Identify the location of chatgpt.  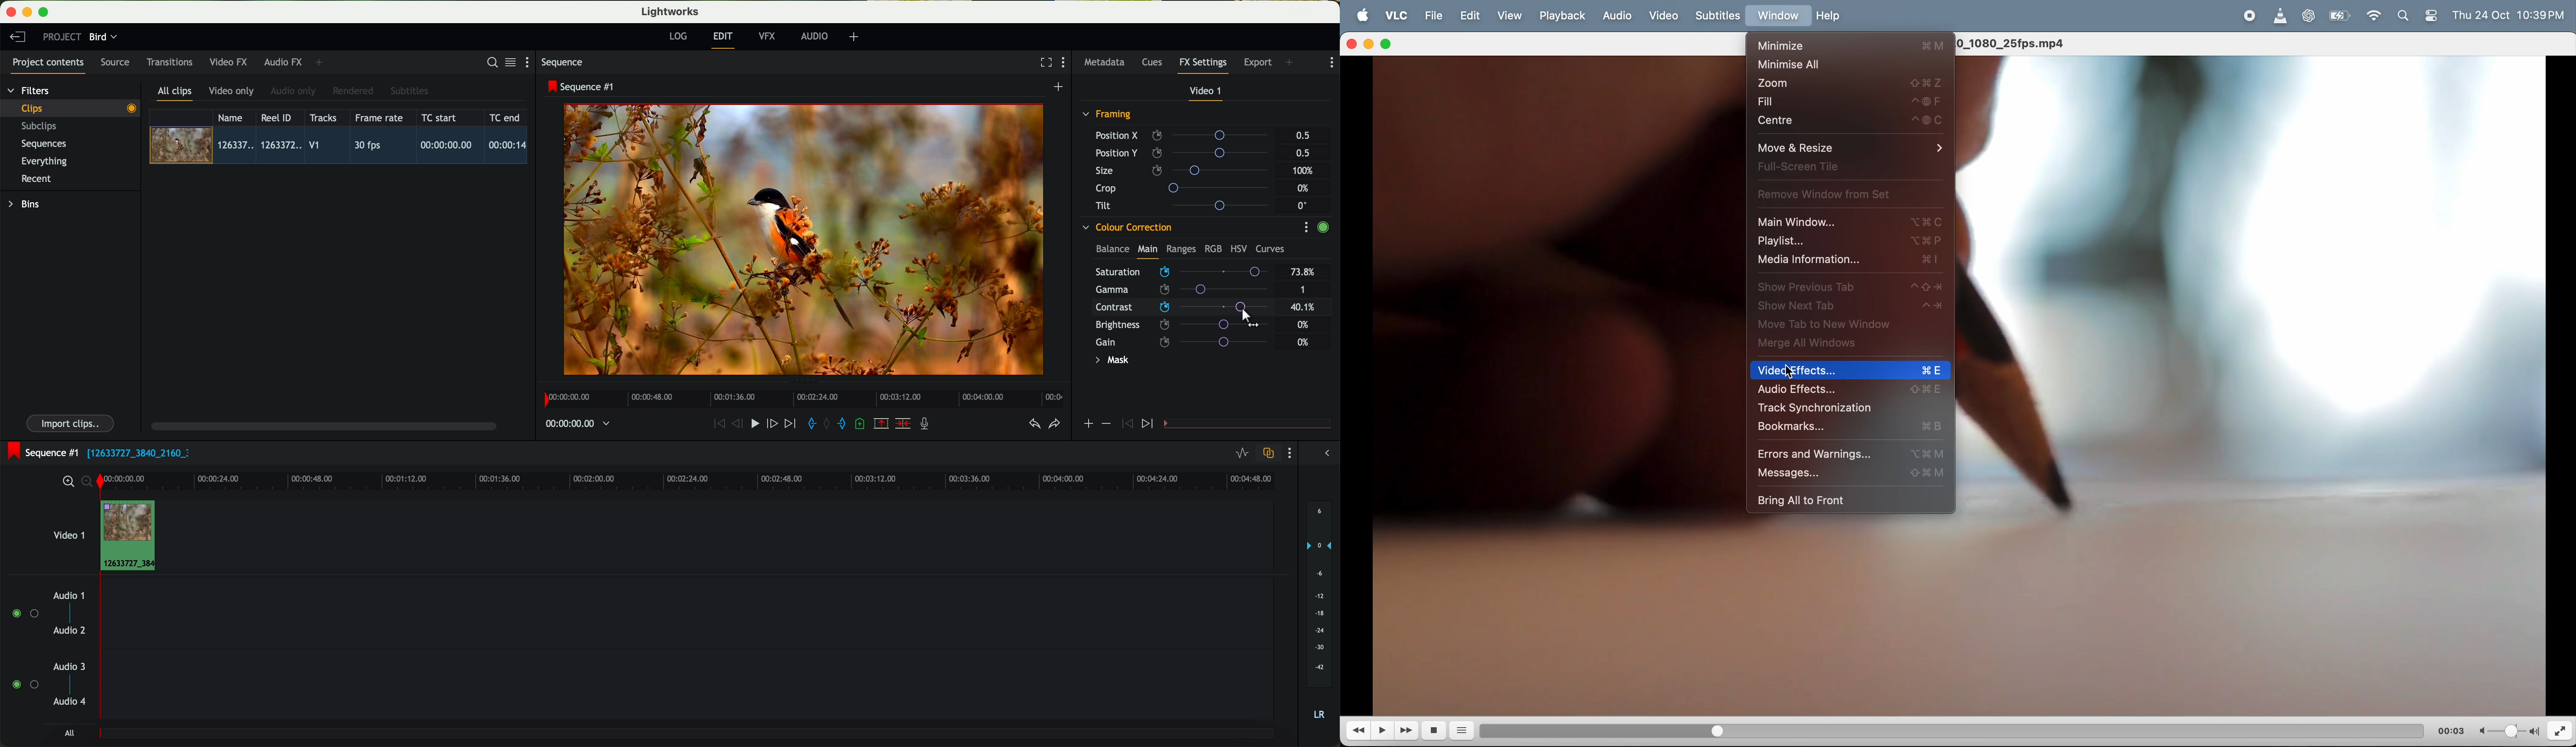
(2312, 16).